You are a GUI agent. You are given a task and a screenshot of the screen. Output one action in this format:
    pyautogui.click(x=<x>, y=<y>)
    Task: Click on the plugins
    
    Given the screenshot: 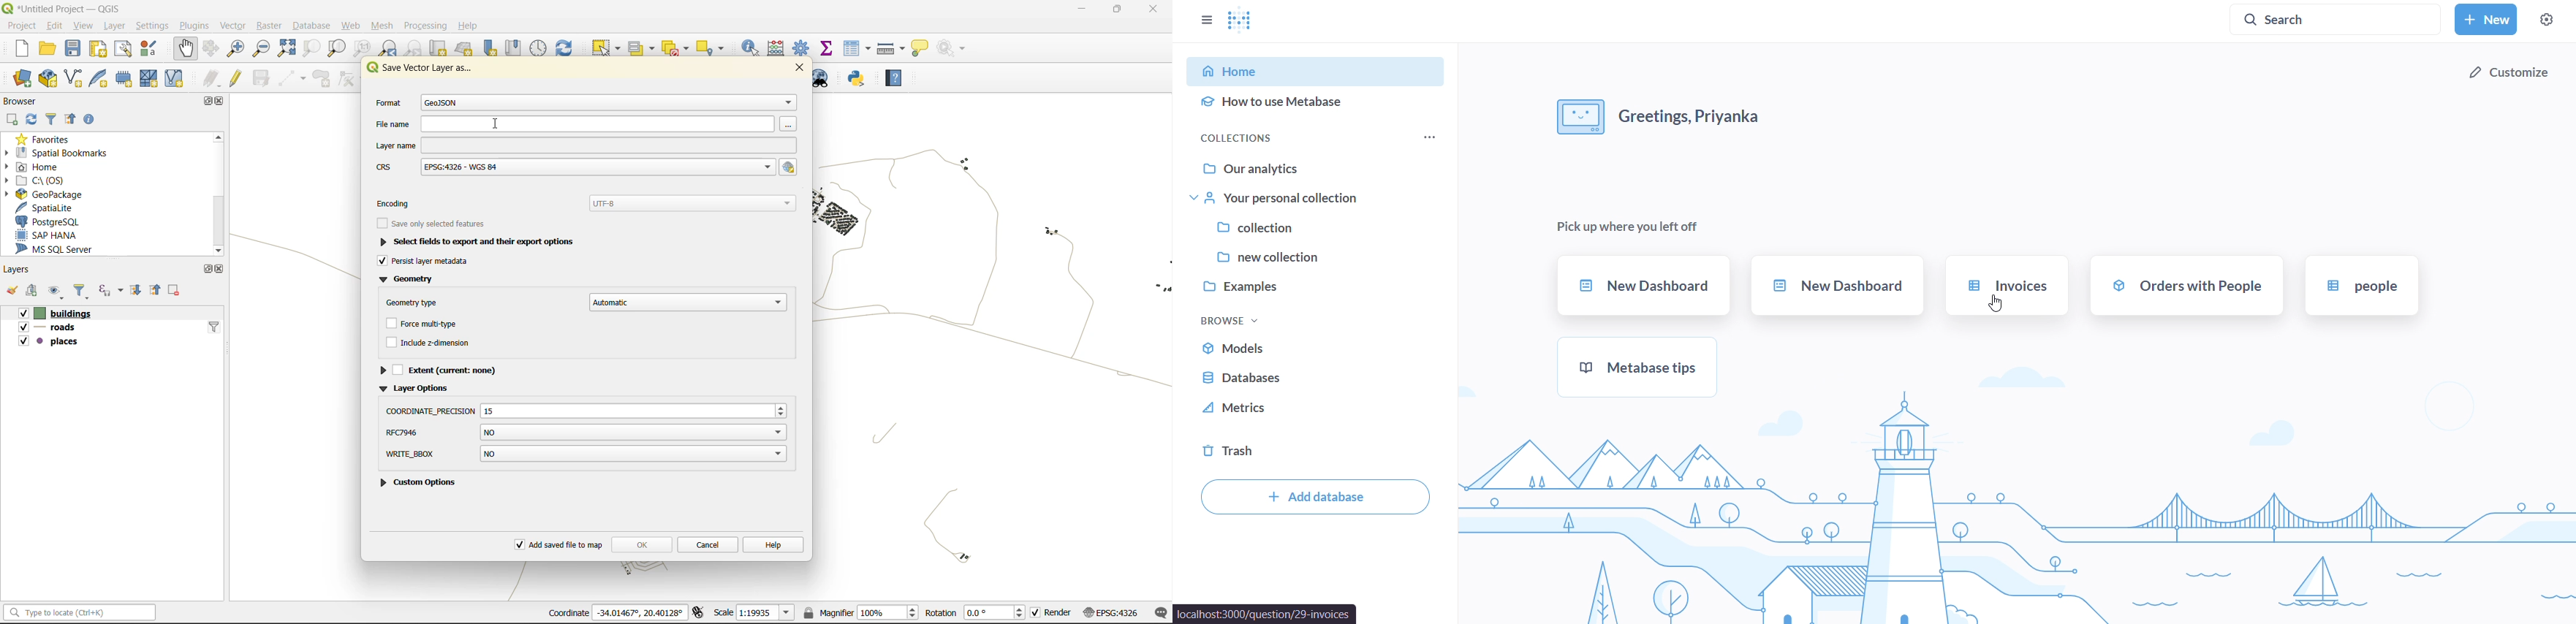 What is the action you would take?
    pyautogui.click(x=198, y=25)
    